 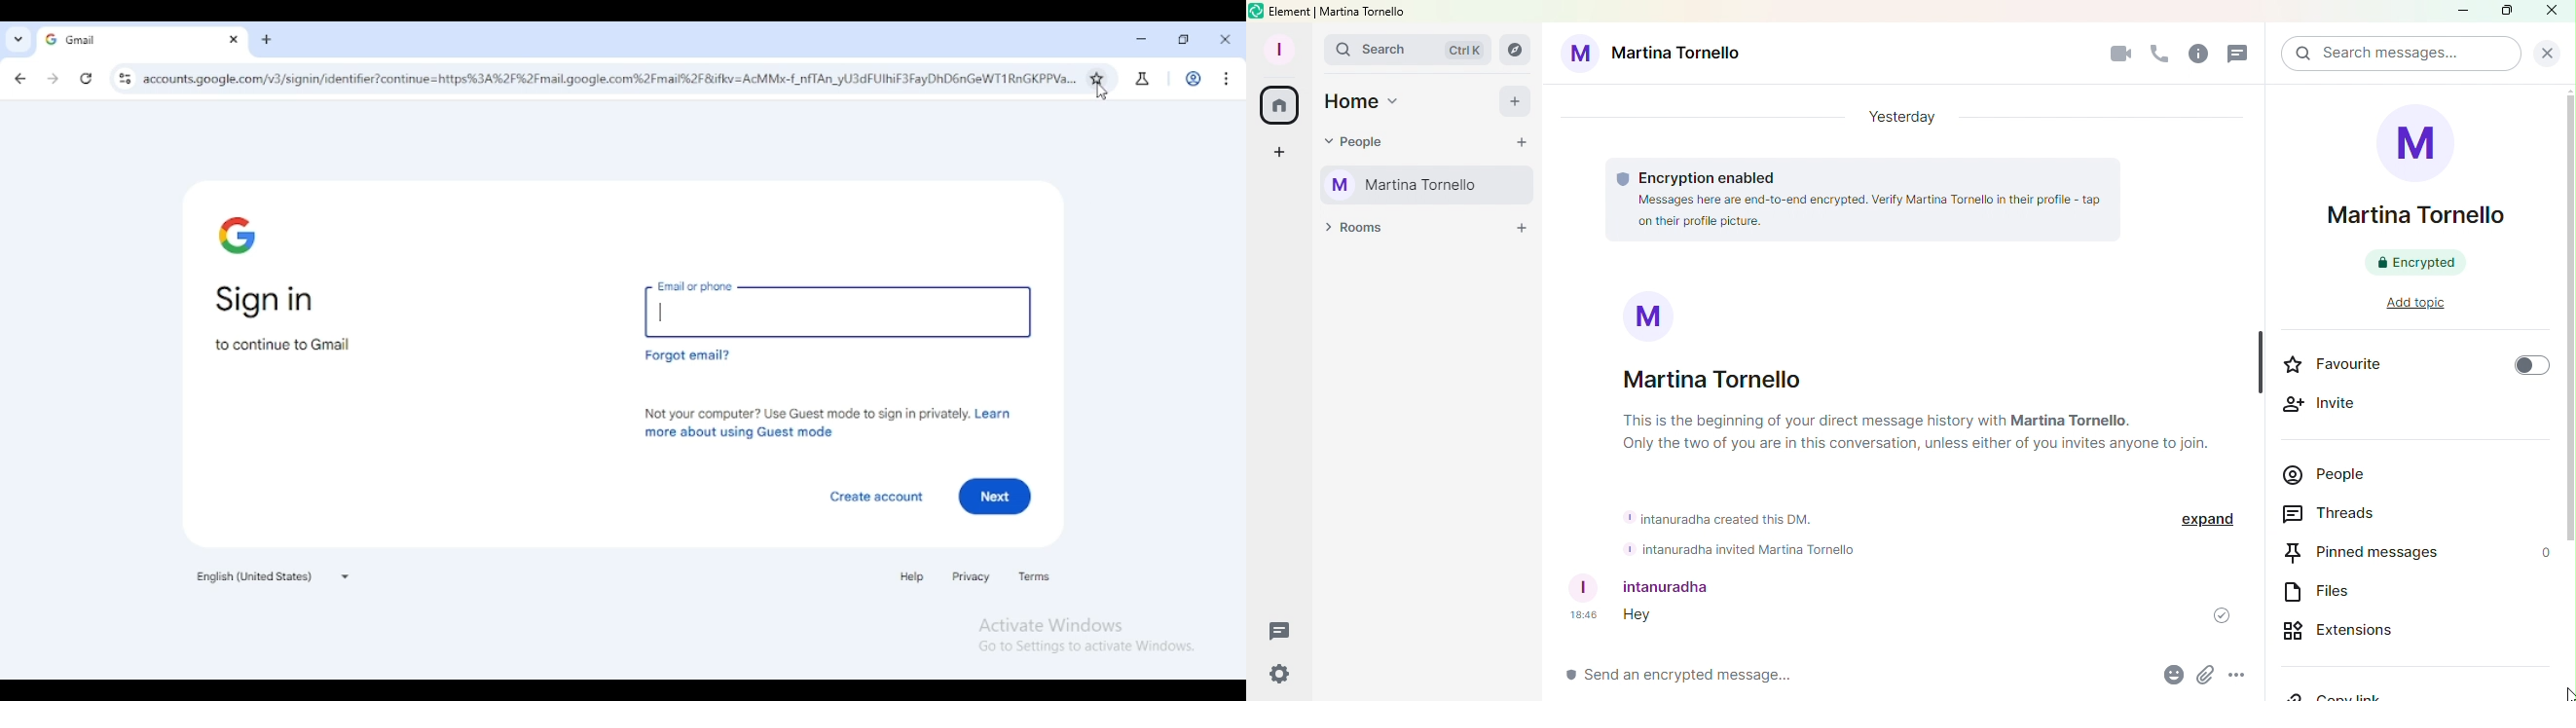 What do you see at coordinates (239, 235) in the screenshot?
I see `google logo` at bounding box center [239, 235].